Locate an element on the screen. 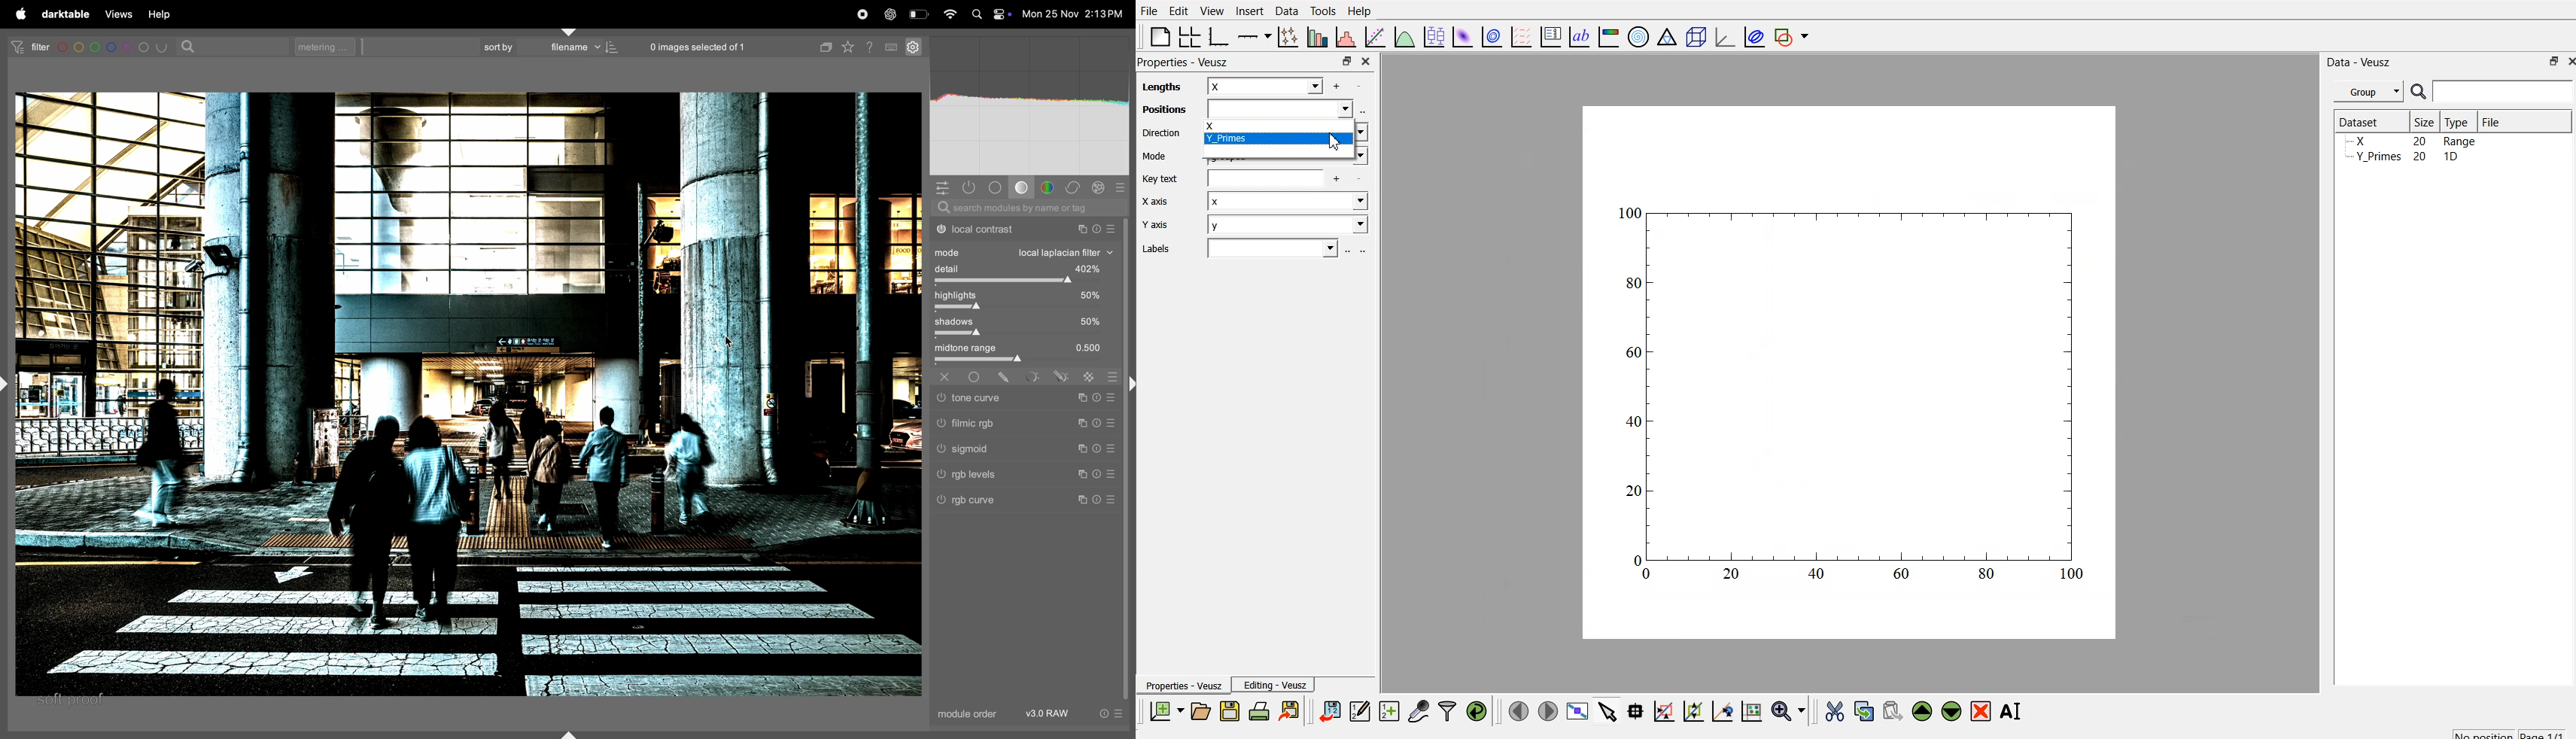 This screenshot has width=2576, height=756. reset is located at coordinates (1098, 396).